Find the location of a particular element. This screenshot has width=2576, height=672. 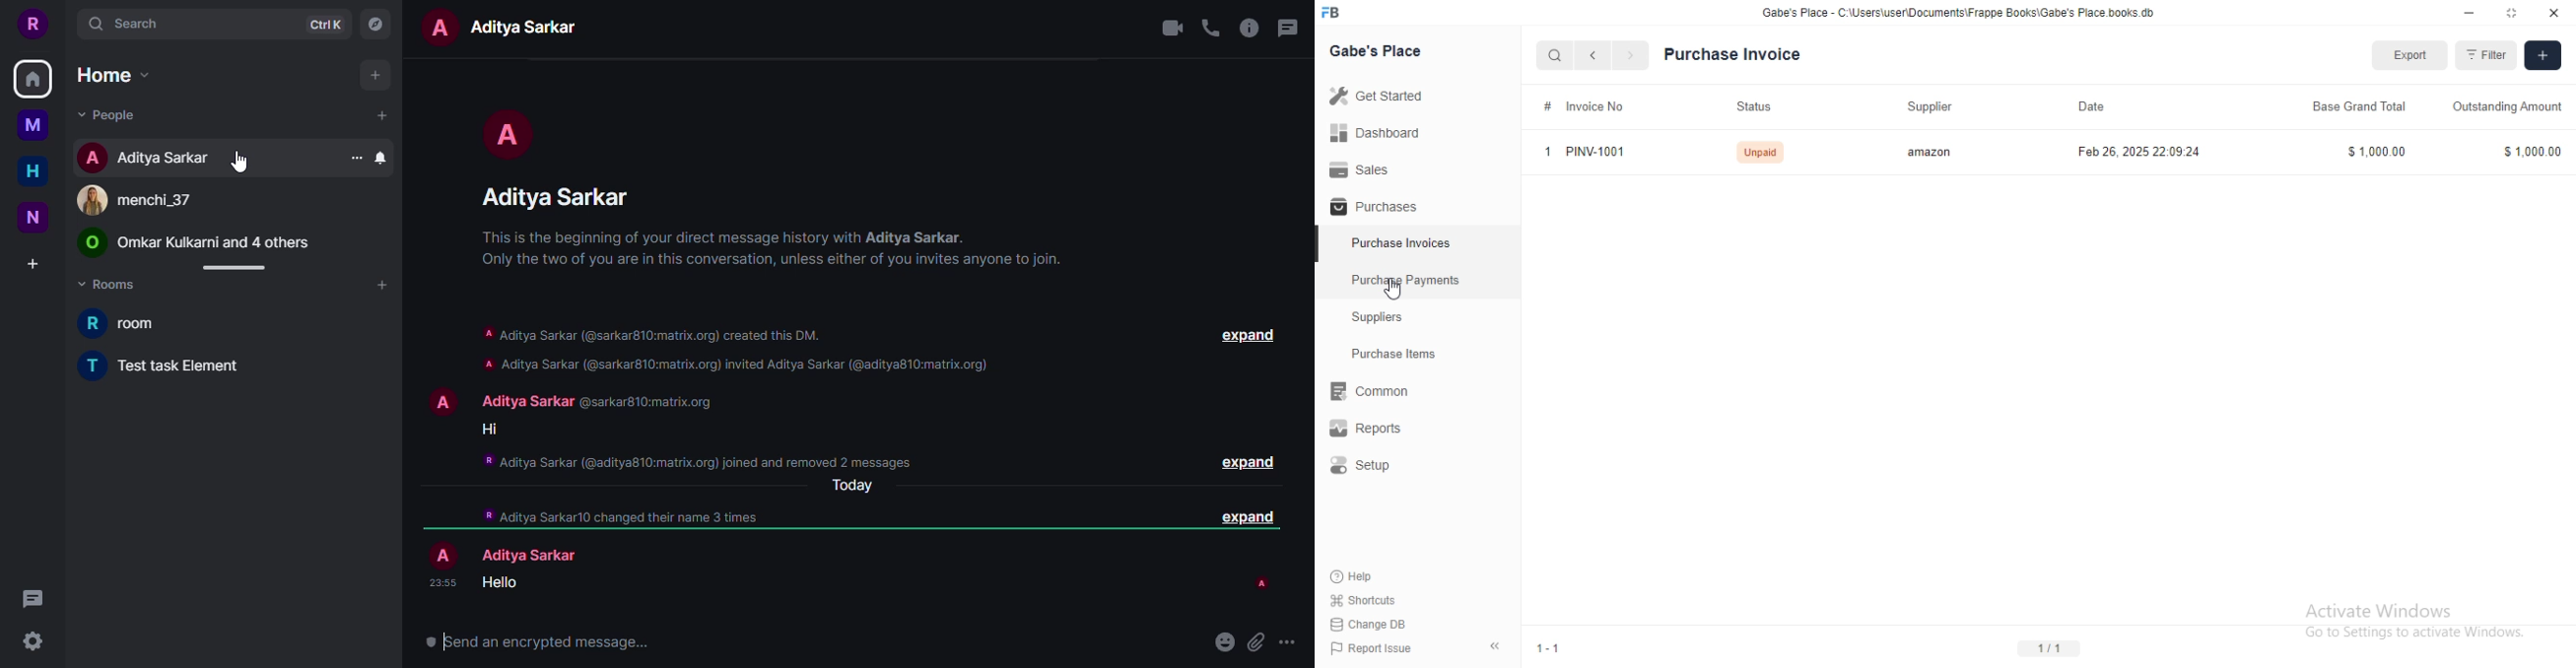

ctrl K is located at coordinates (324, 24).